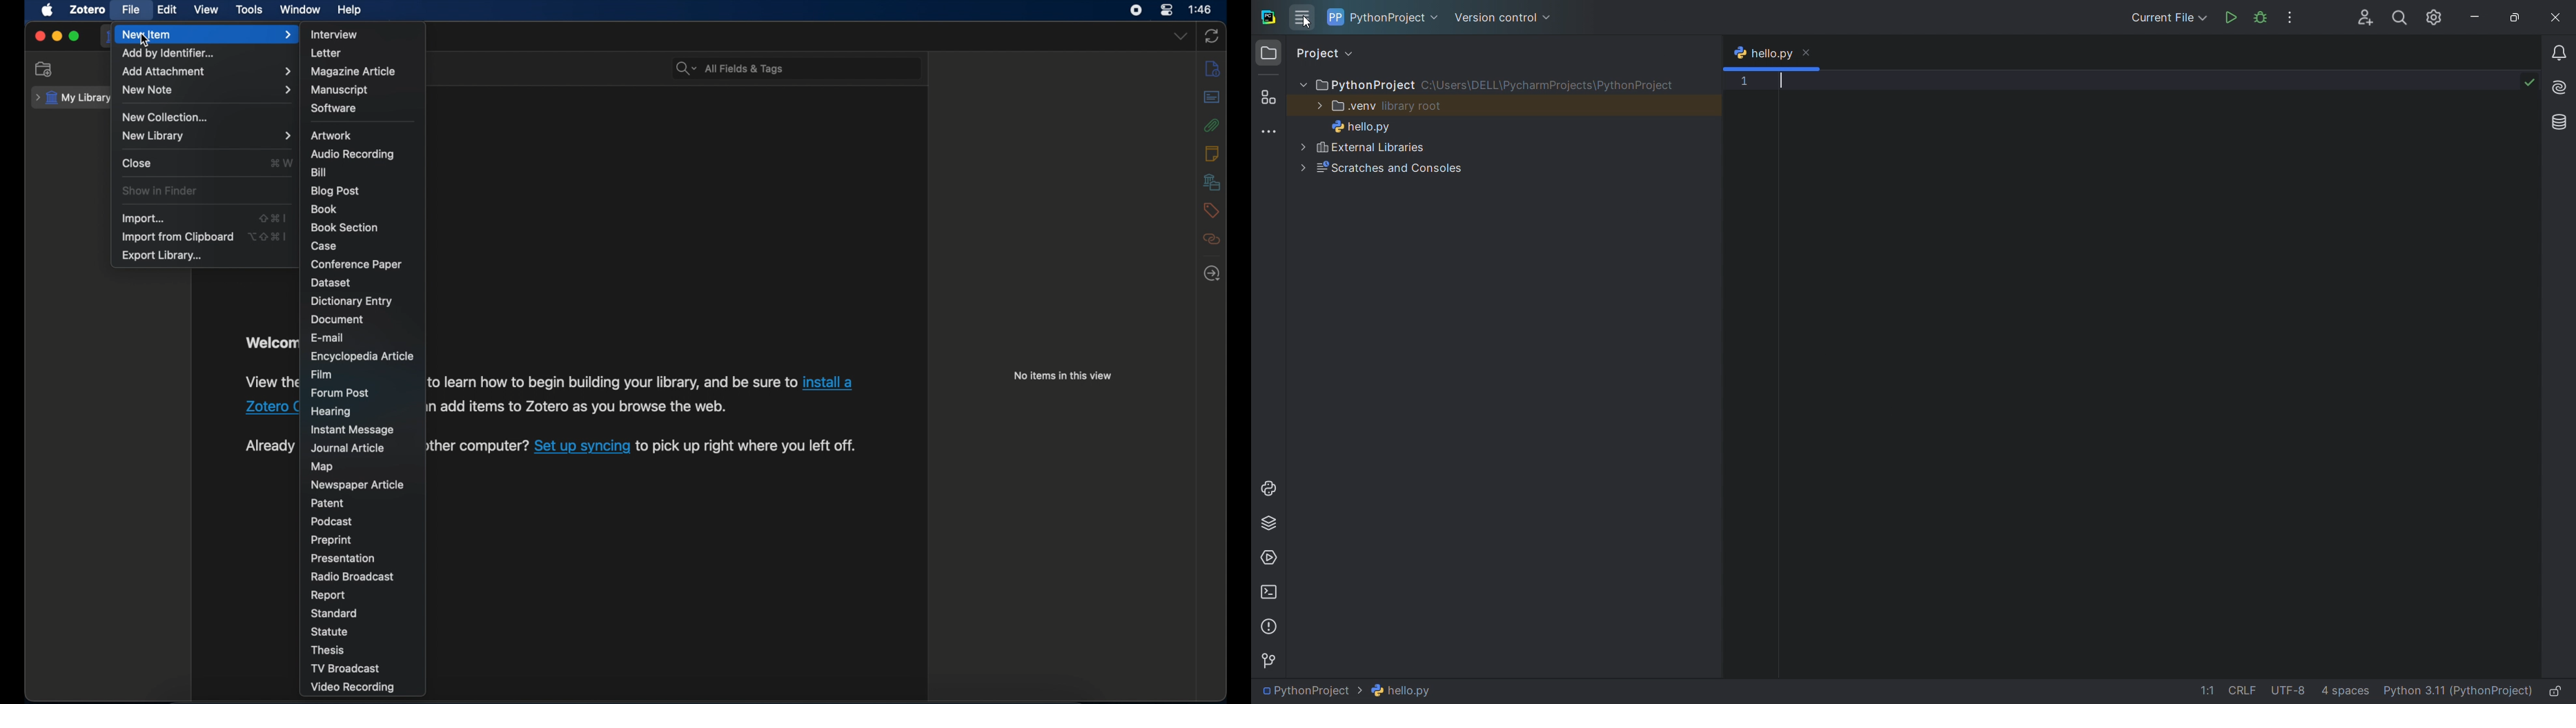  Describe the element at coordinates (2275, 689) in the screenshot. I see `file data` at that location.